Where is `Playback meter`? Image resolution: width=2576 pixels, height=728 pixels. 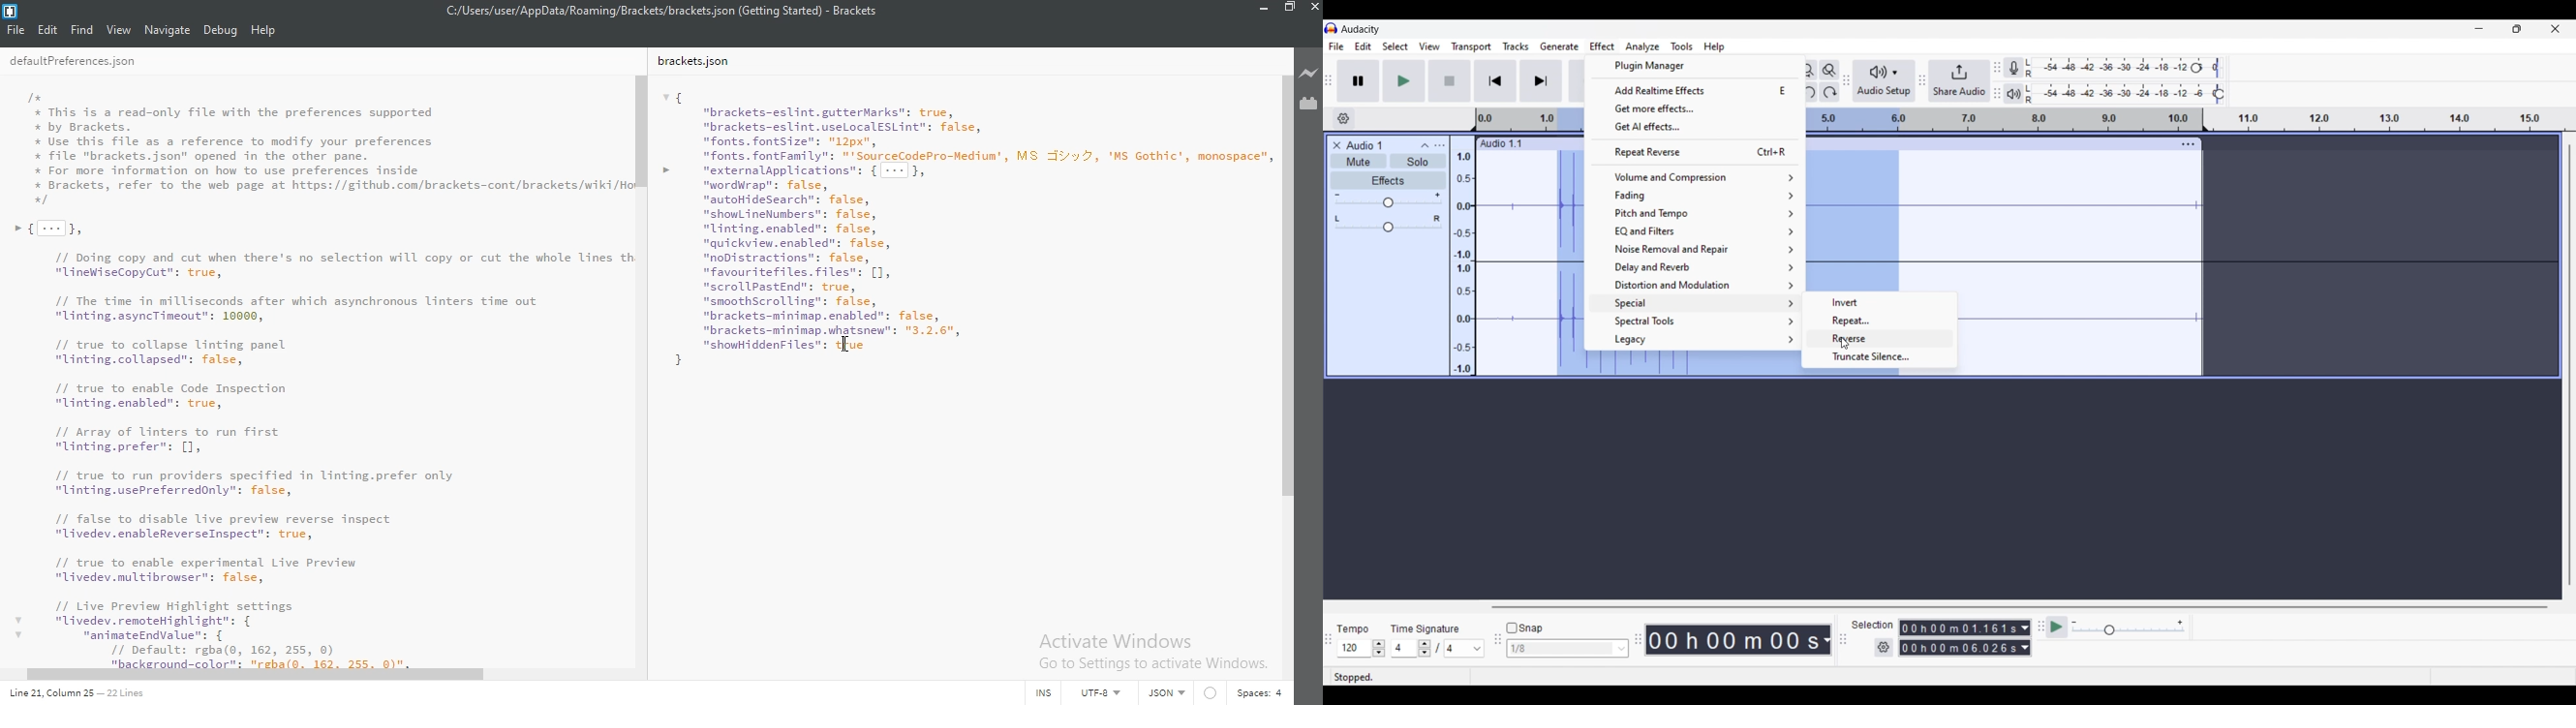
Playback meter is located at coordinates (2014, 94).